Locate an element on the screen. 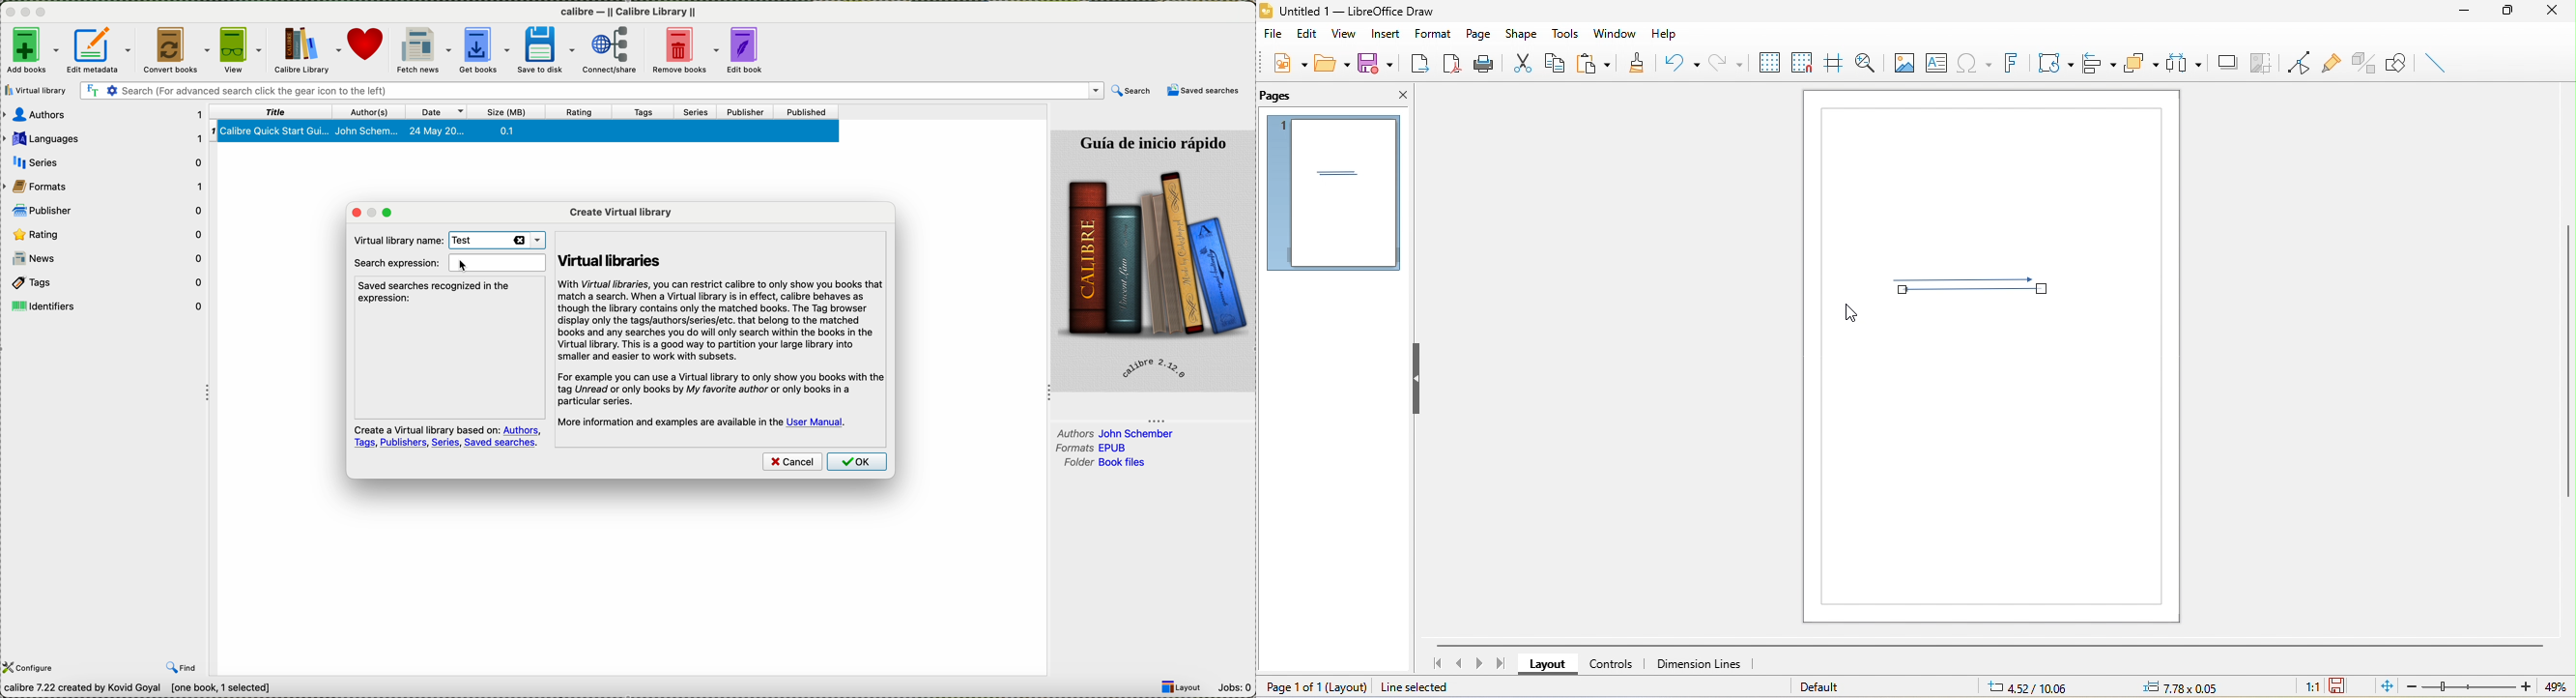 The image size is (2576, 700). shape is located at coordinates (1525, 33).